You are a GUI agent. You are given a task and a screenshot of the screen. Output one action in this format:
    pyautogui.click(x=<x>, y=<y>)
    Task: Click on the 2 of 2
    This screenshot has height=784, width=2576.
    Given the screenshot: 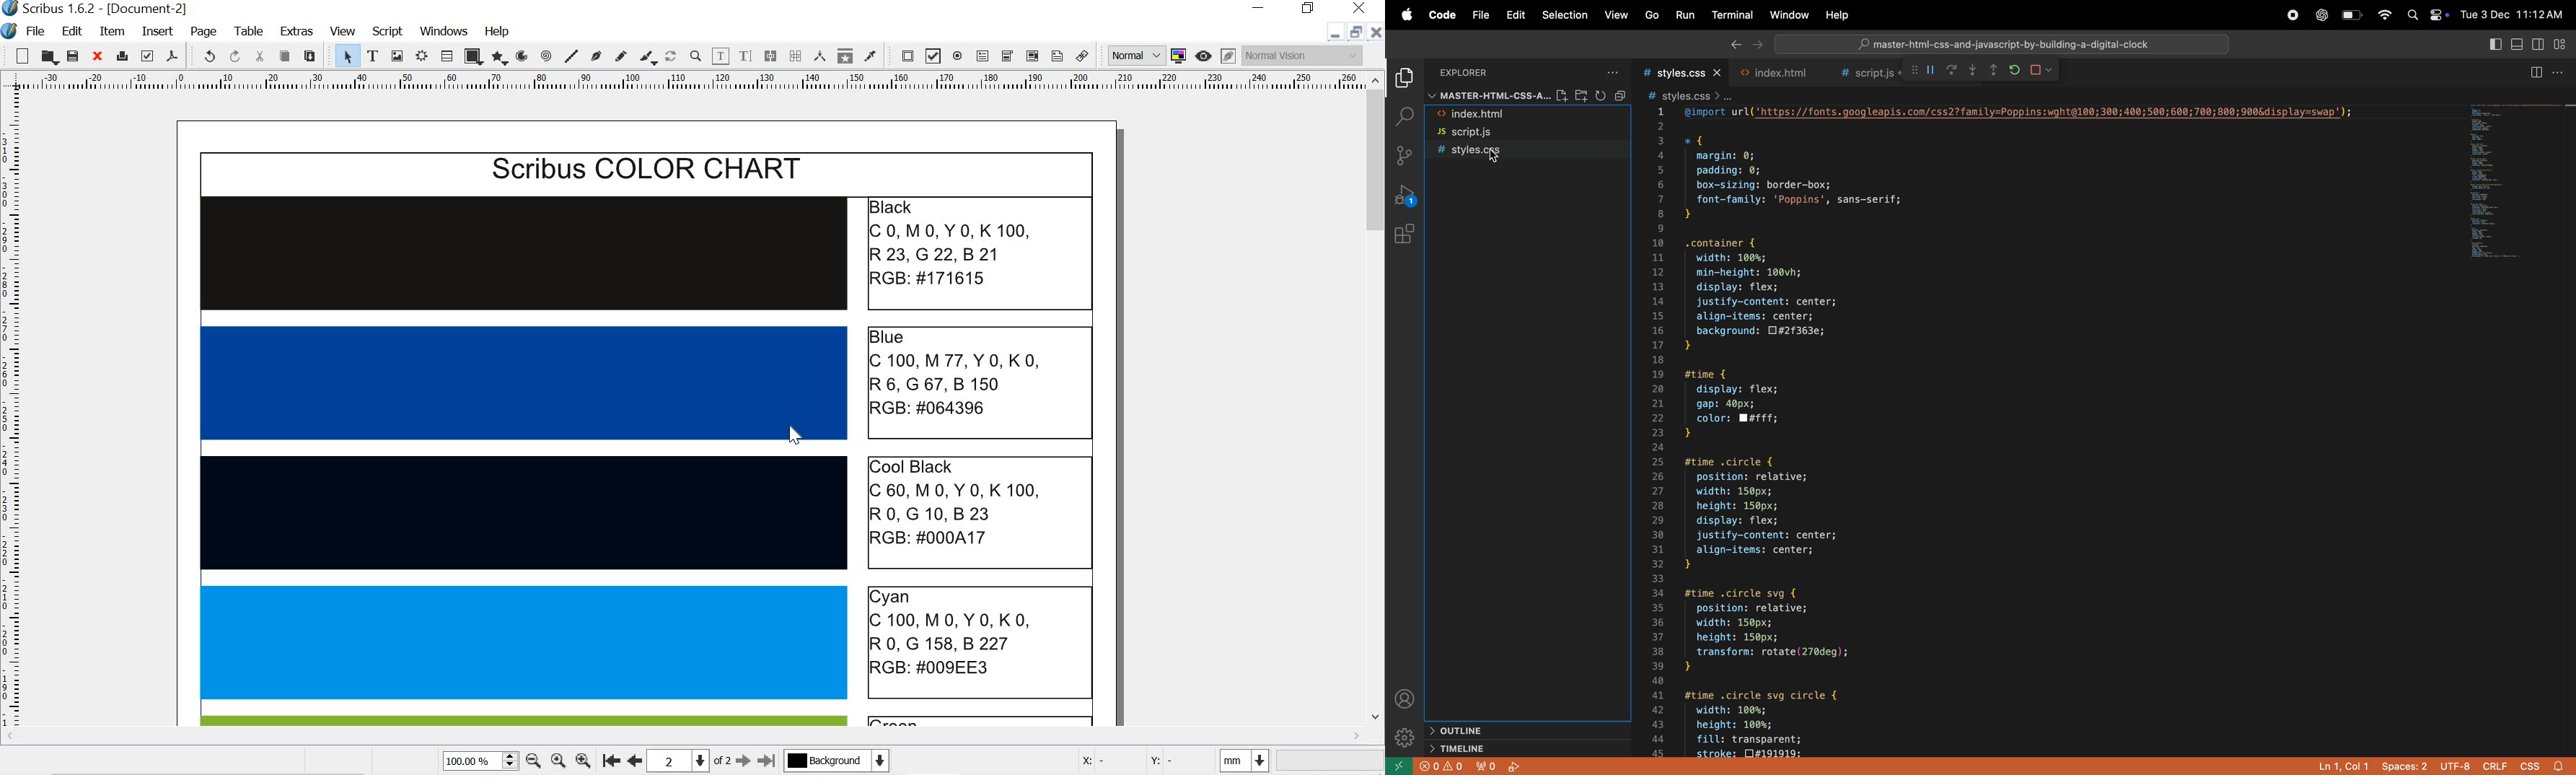 What is the action you would take?
    pyautogui.click(x=689, y=760)
    